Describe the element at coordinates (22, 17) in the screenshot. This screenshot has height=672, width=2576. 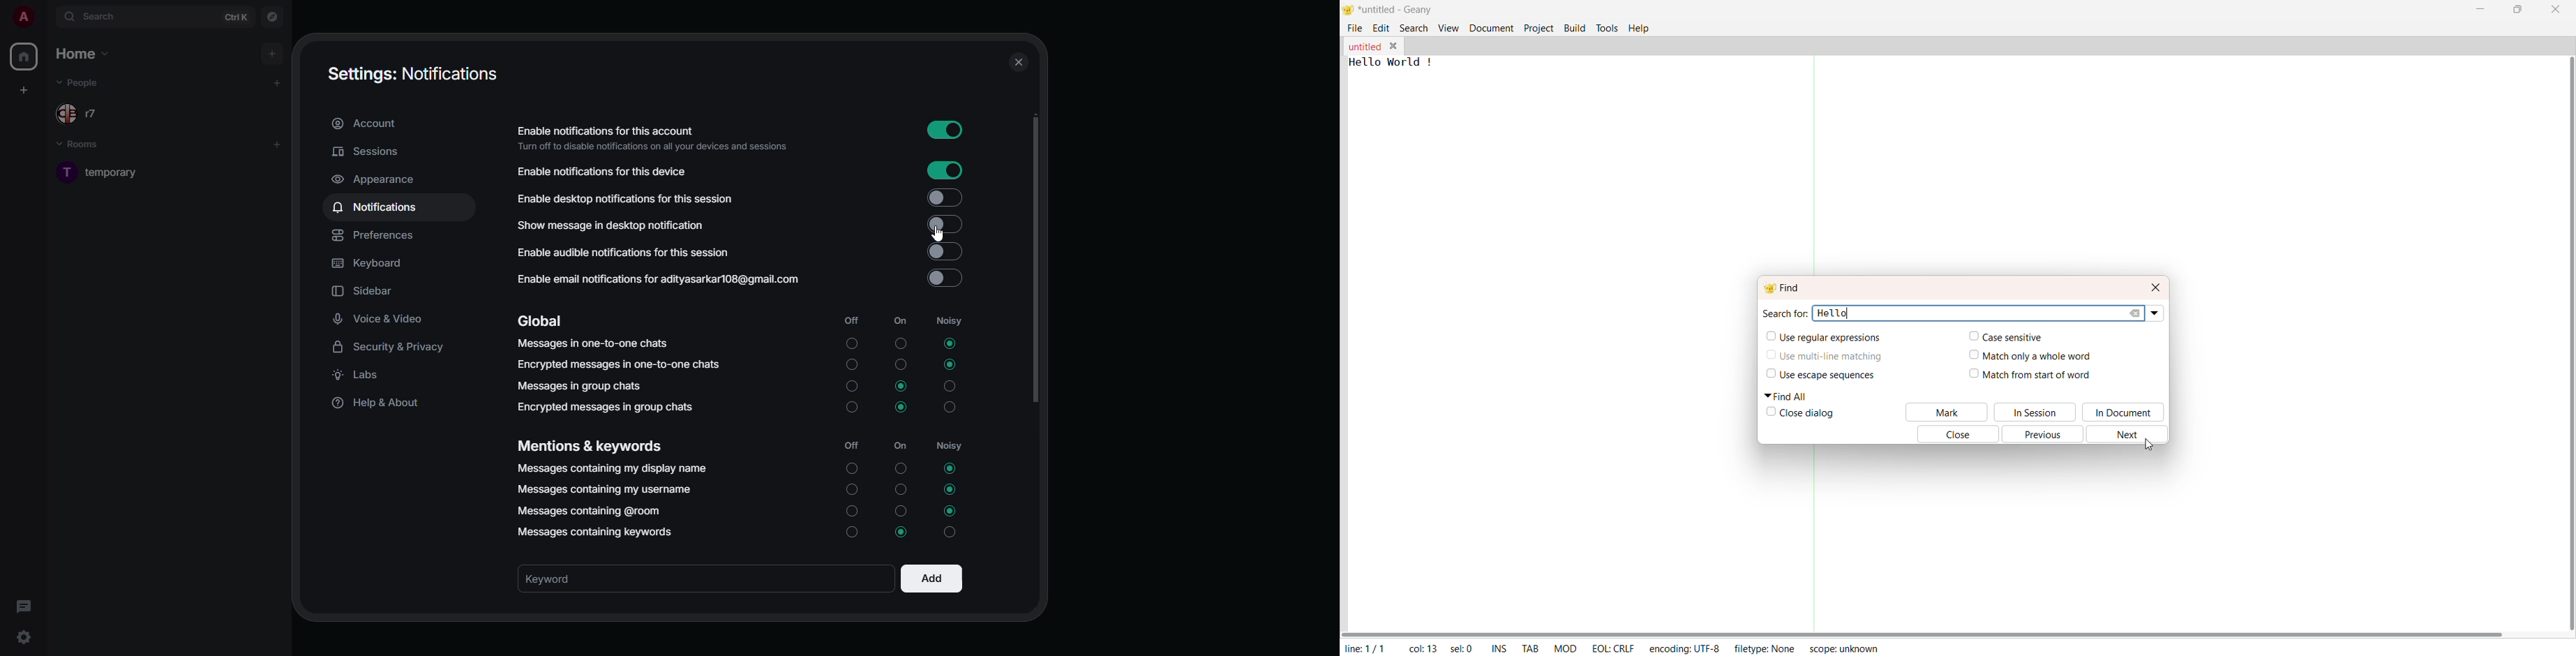
I see `profile` at that location.